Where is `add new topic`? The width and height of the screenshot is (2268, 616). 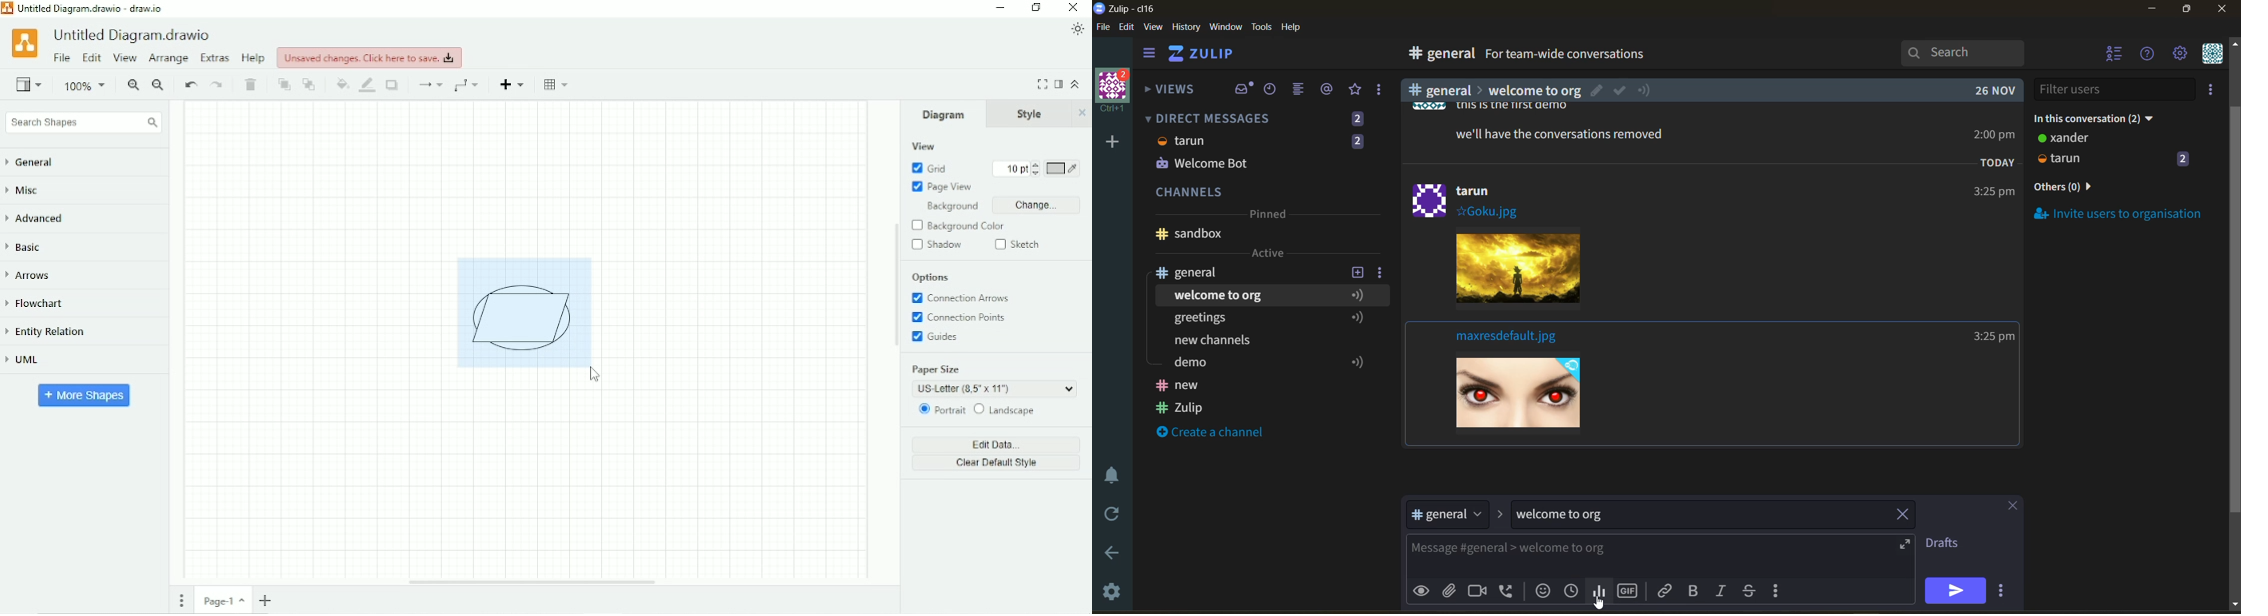 add new topic is located at coordinates (1357, 270).